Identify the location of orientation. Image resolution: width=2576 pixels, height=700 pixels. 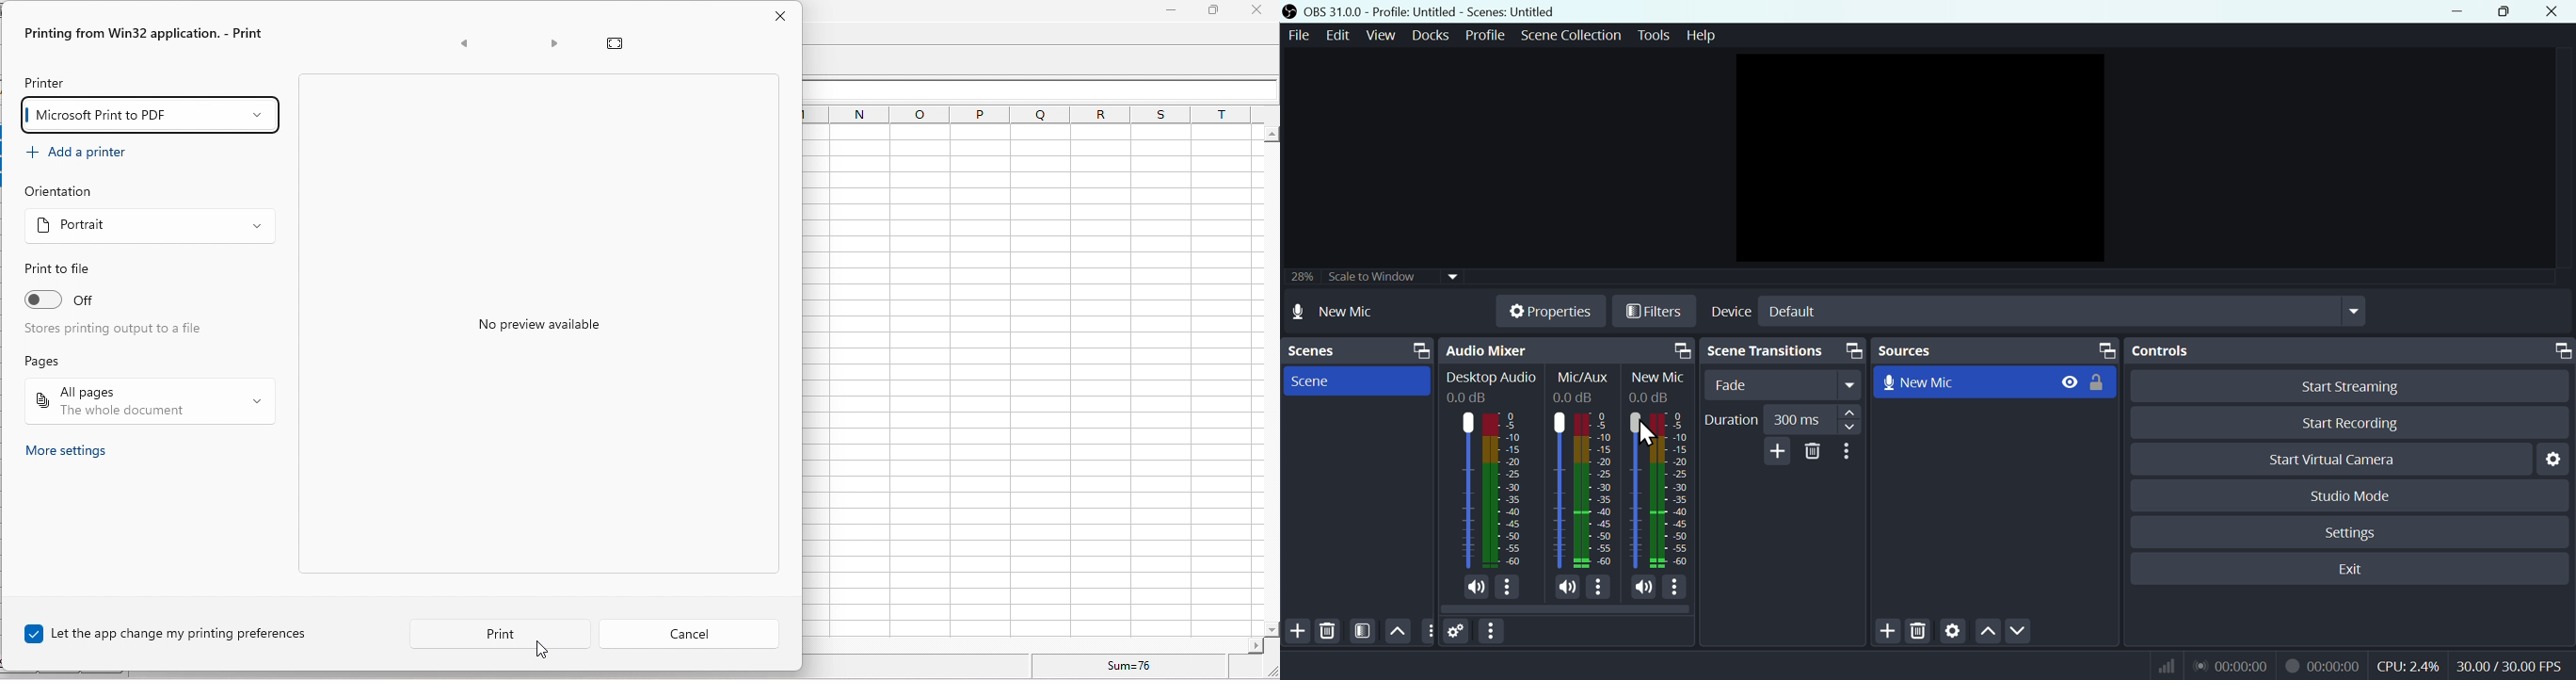
(61, 193).